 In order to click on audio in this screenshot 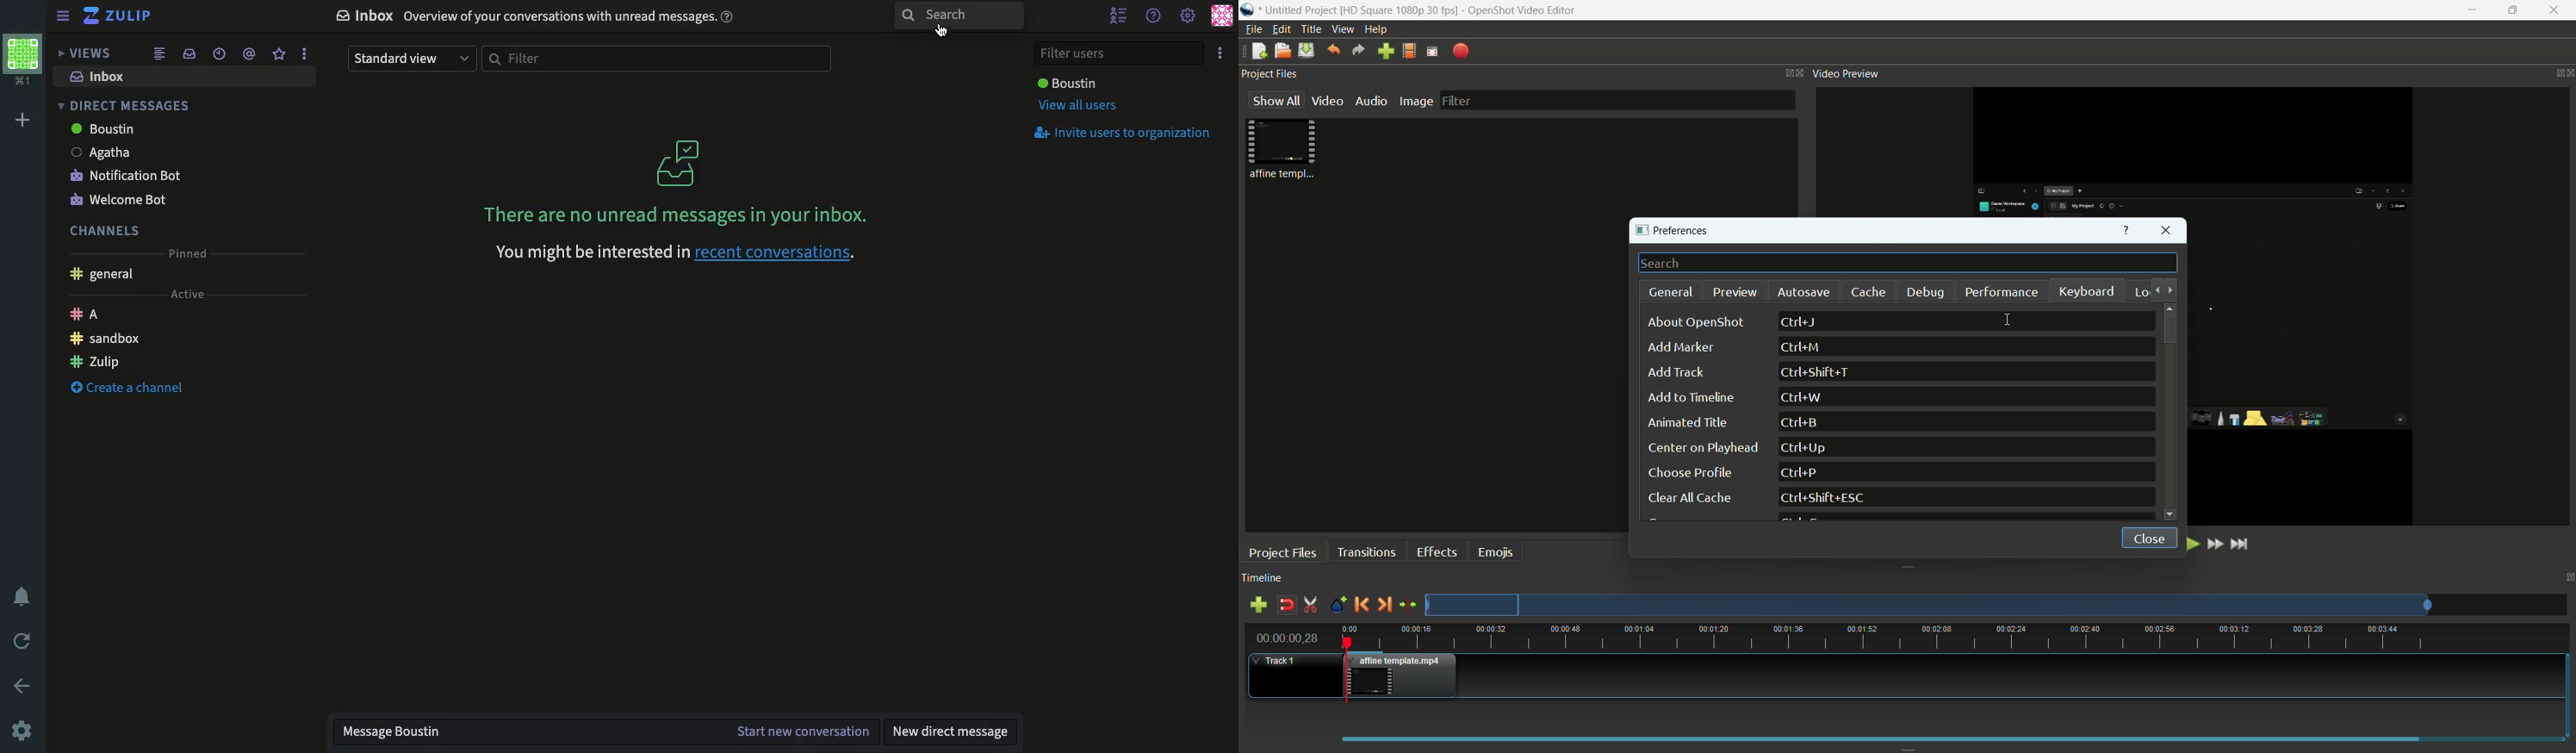, I will do `click(1373, 101)`.